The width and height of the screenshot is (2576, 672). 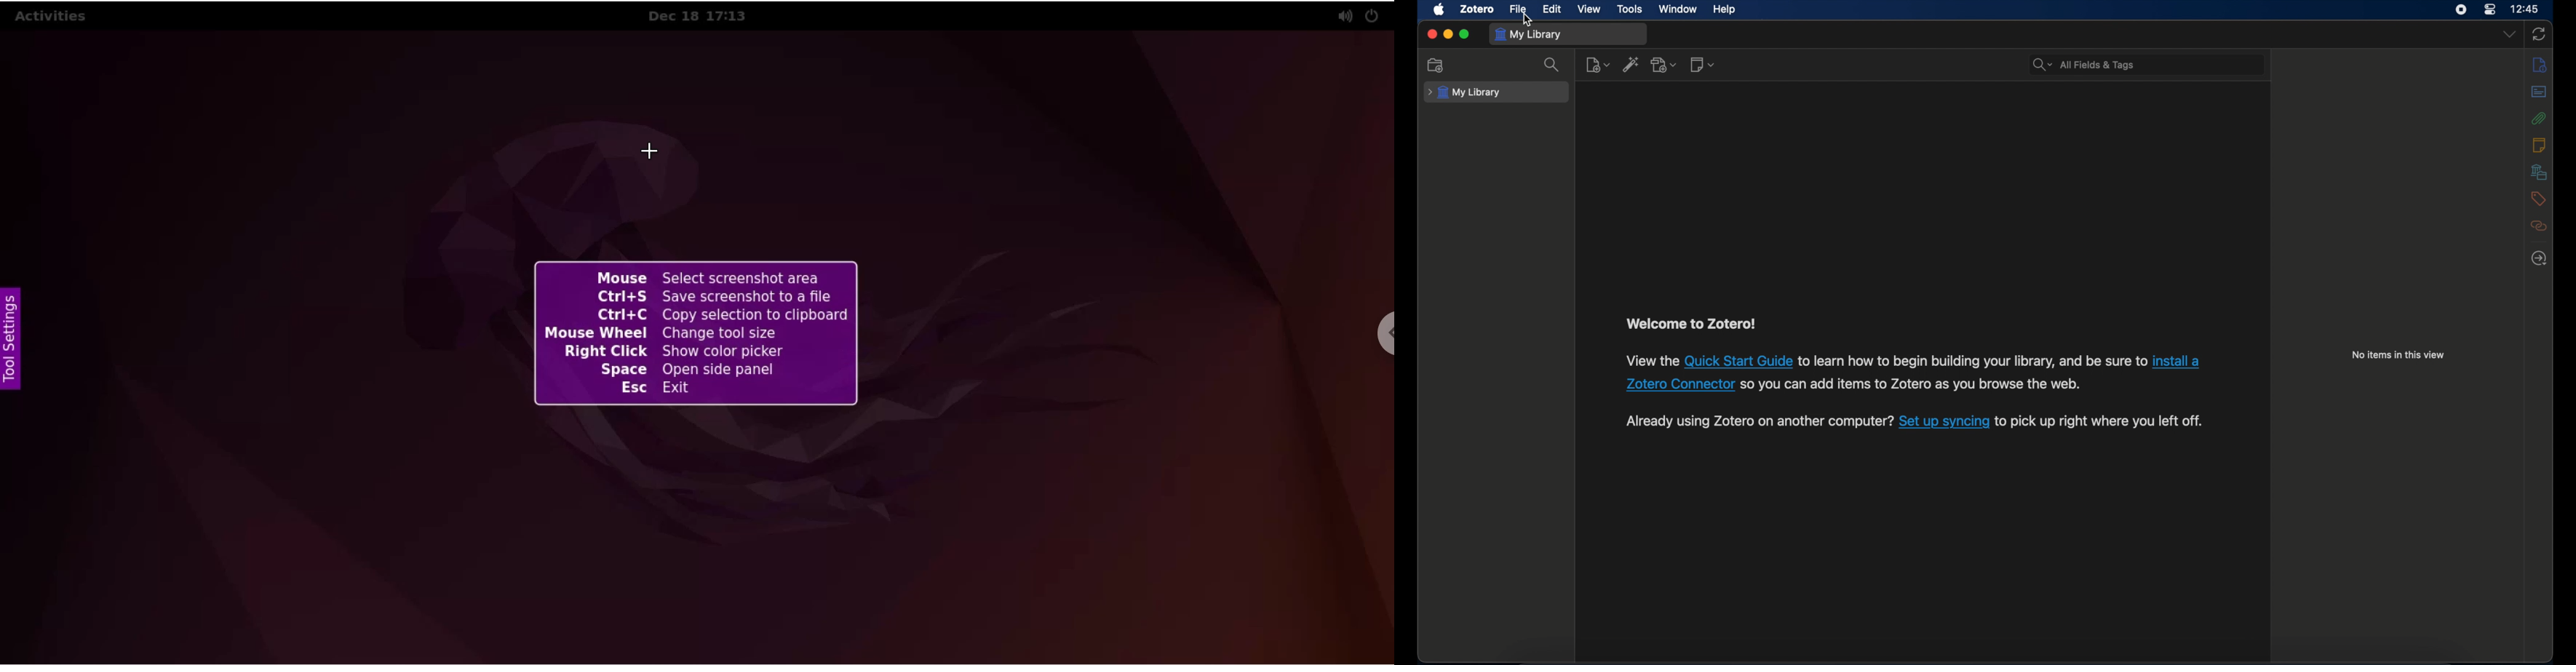 I want to click on new notes, so click(x=1703, y=64).